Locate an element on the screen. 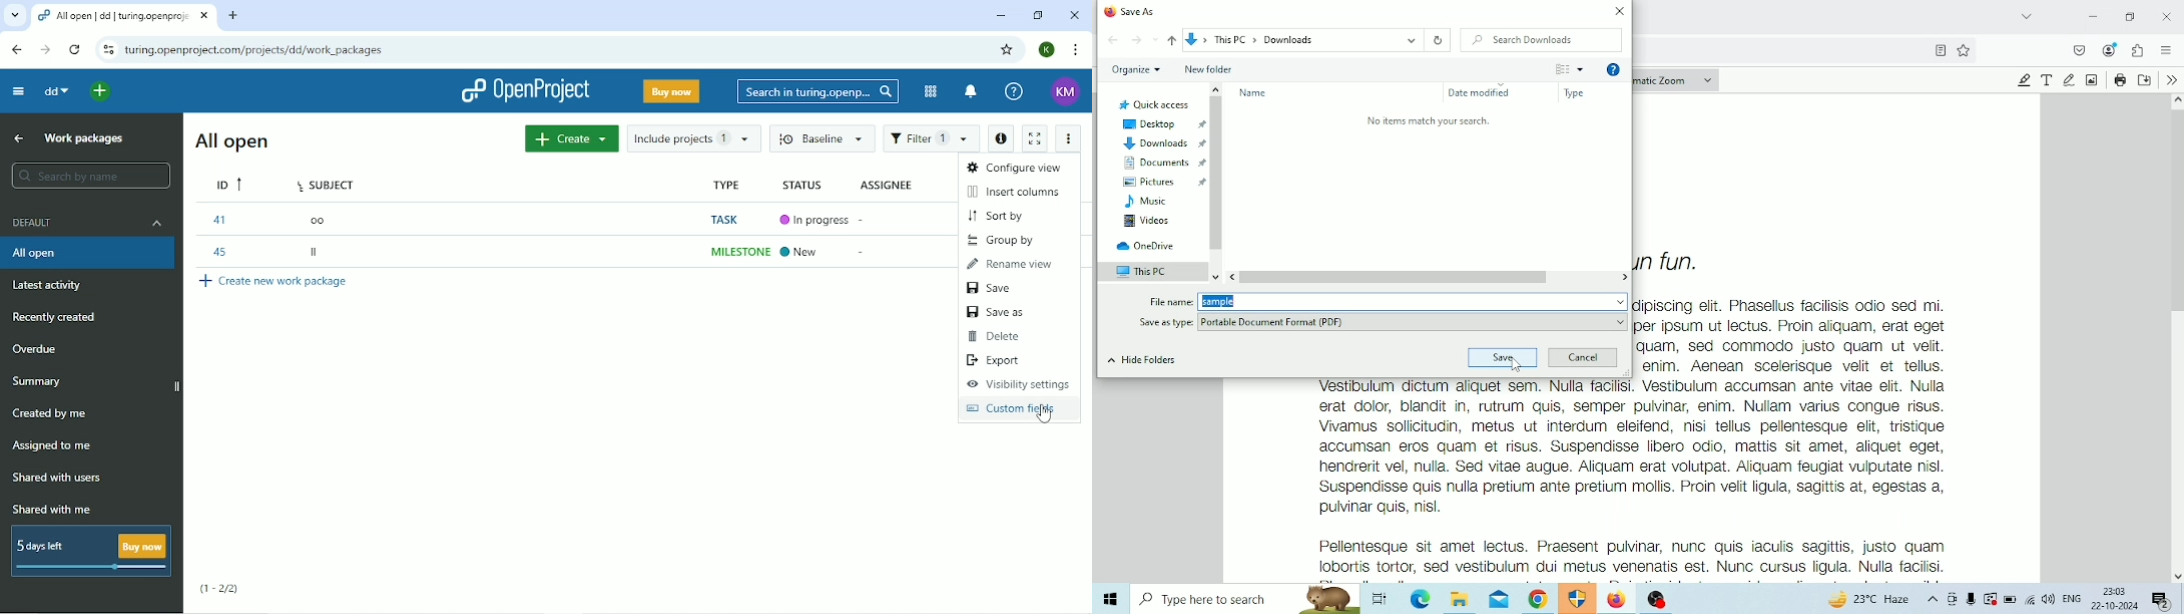 Image resolution: width=2184 pixels, height=616 pixels. Created by me is located at coordinates (52, 412).